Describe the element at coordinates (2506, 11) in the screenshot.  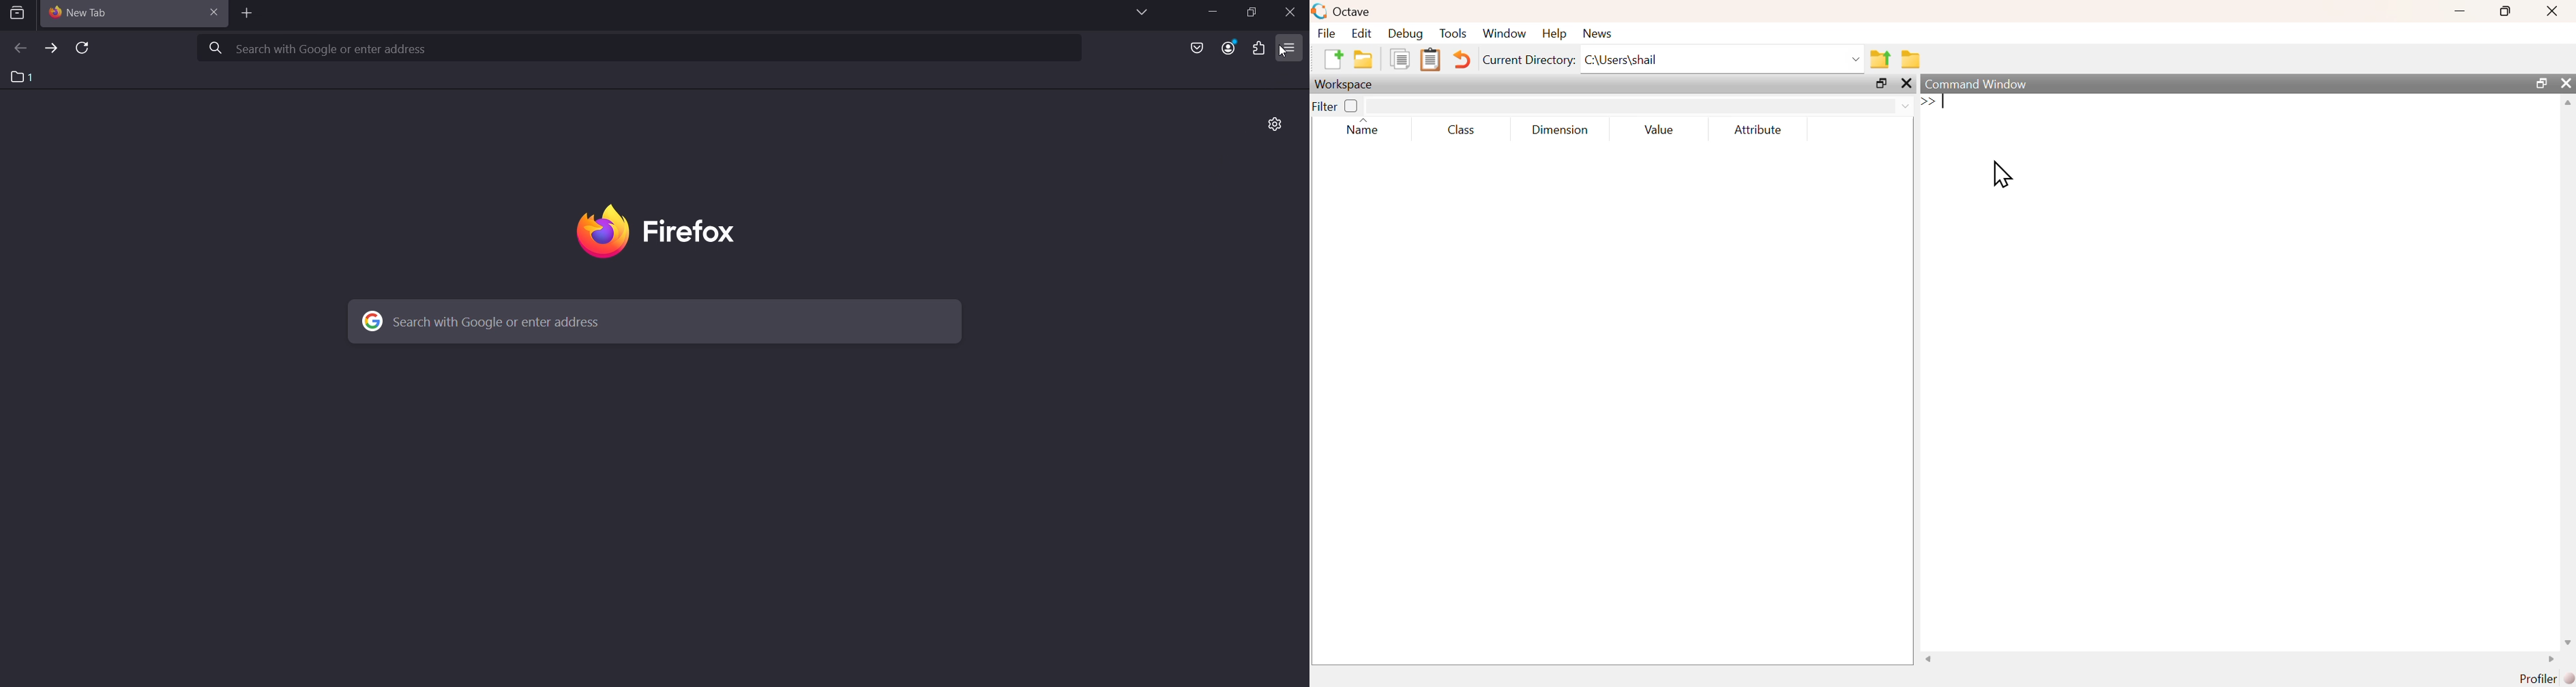
I see `maximize` at that location.